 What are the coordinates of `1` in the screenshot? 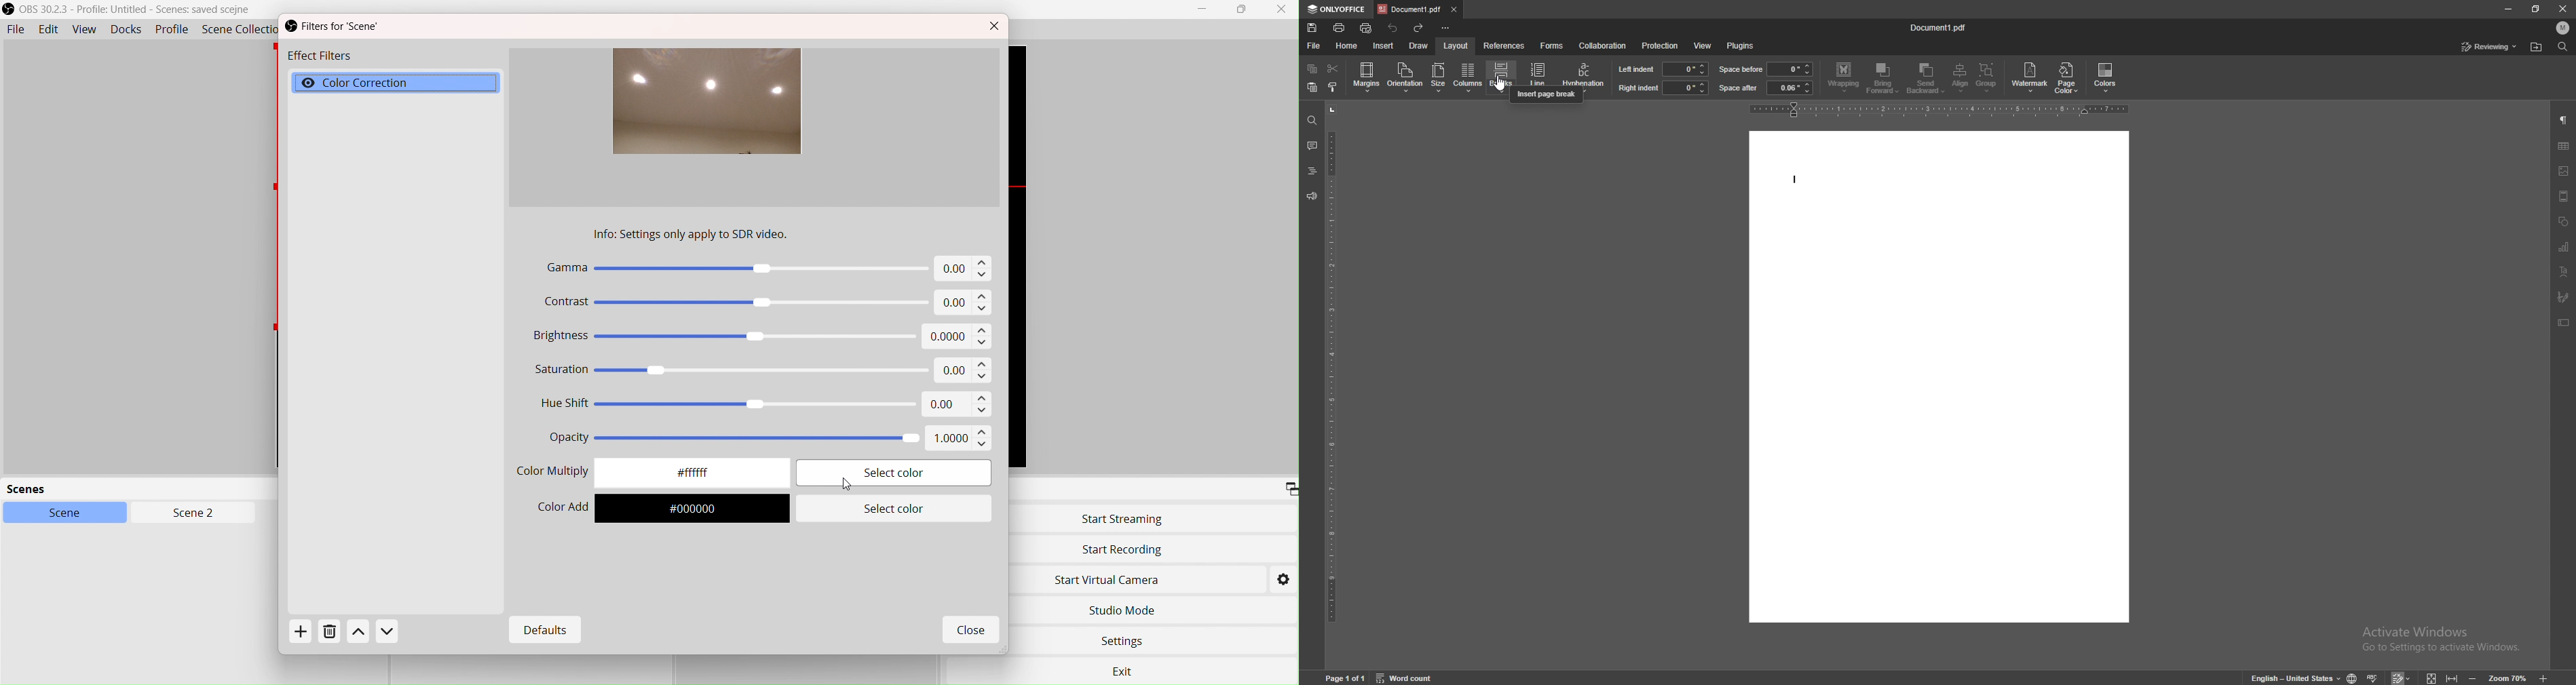 It's located at (960, 437).